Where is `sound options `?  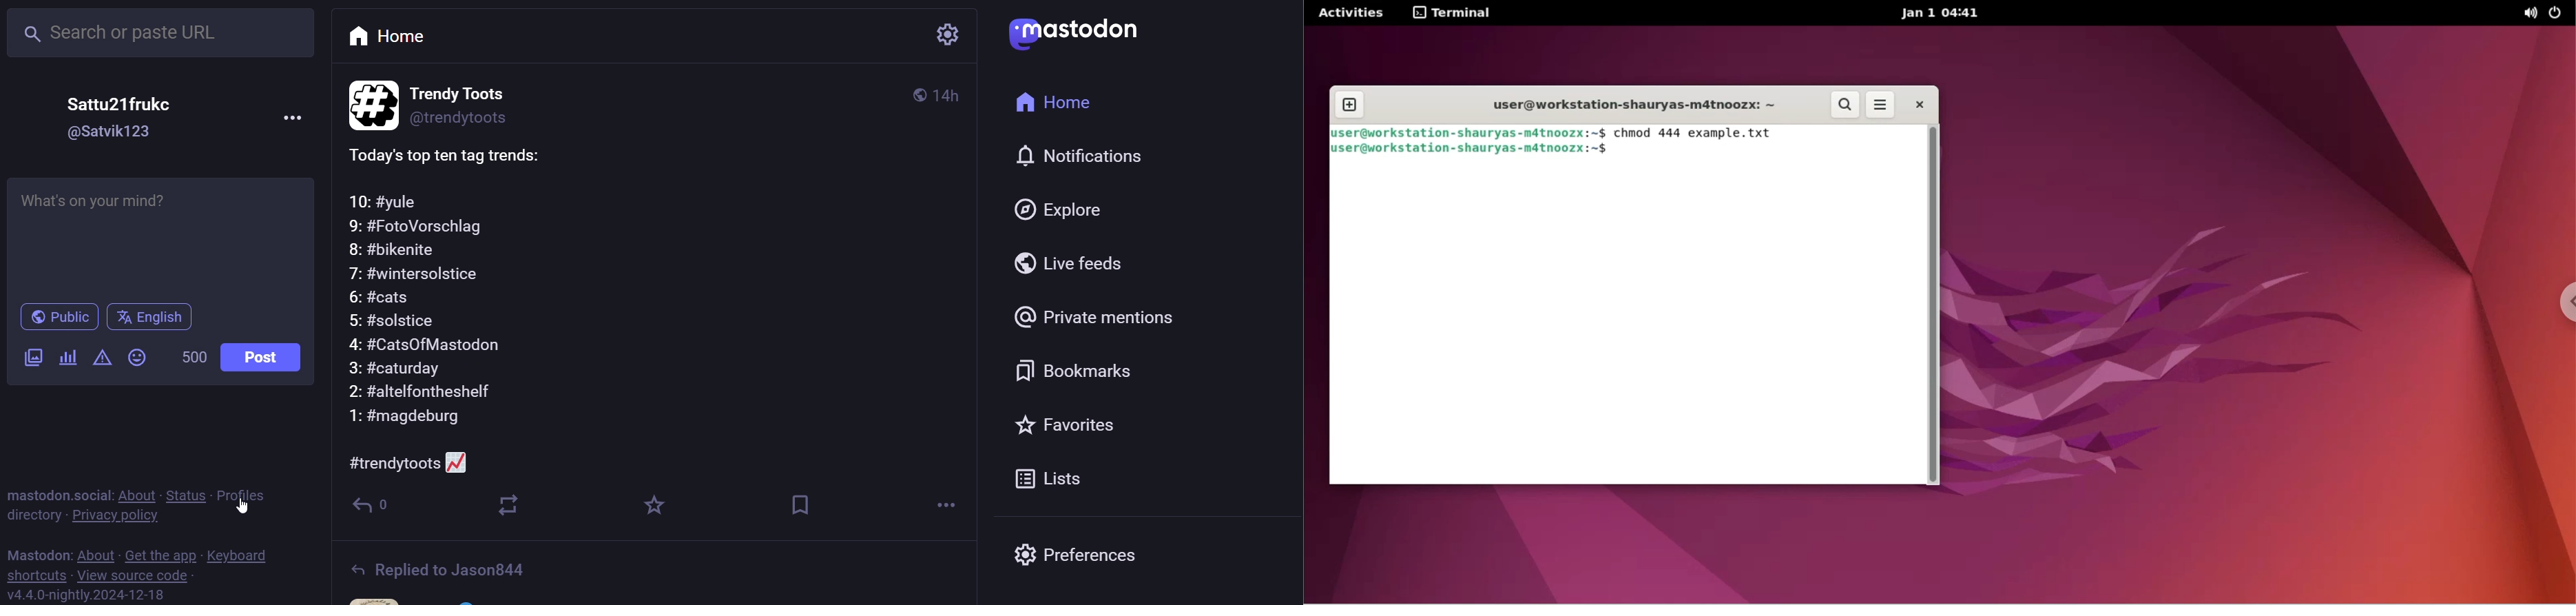 sound options  is located at coordinates (2530, 14).